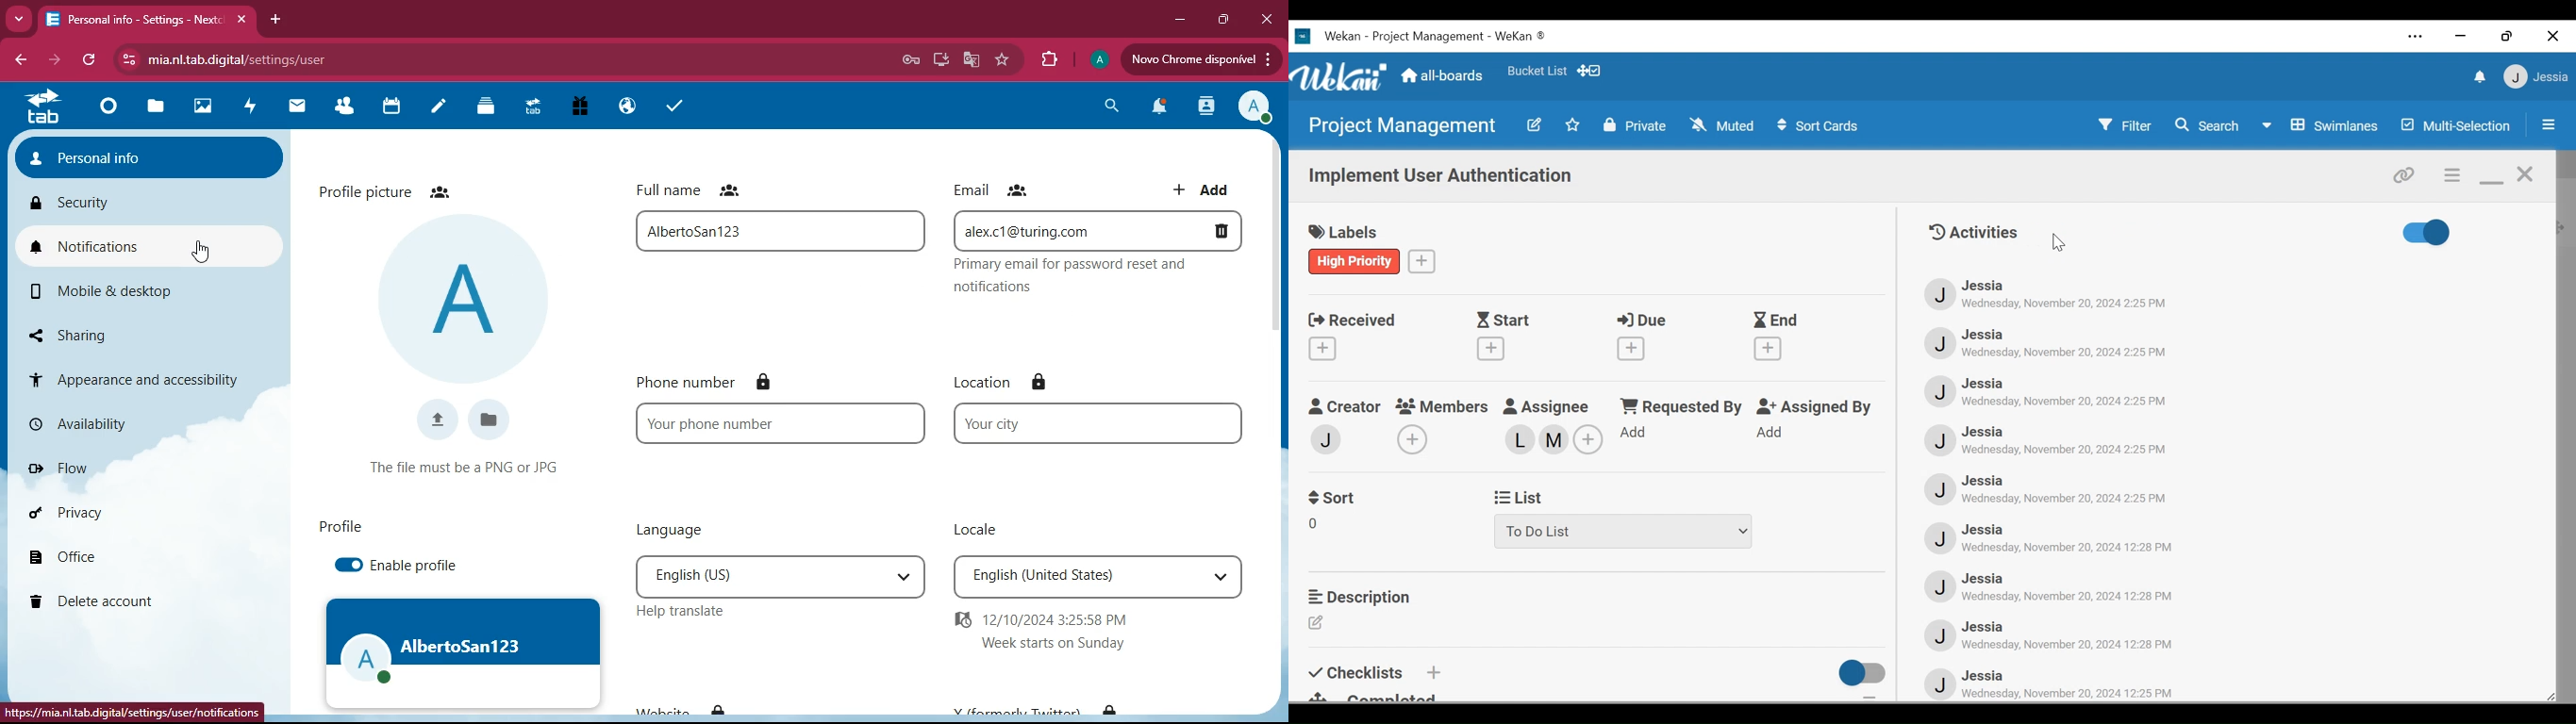  Describe the element at coordinates (1523, 497) in the screenshot. I see `List` at that location.